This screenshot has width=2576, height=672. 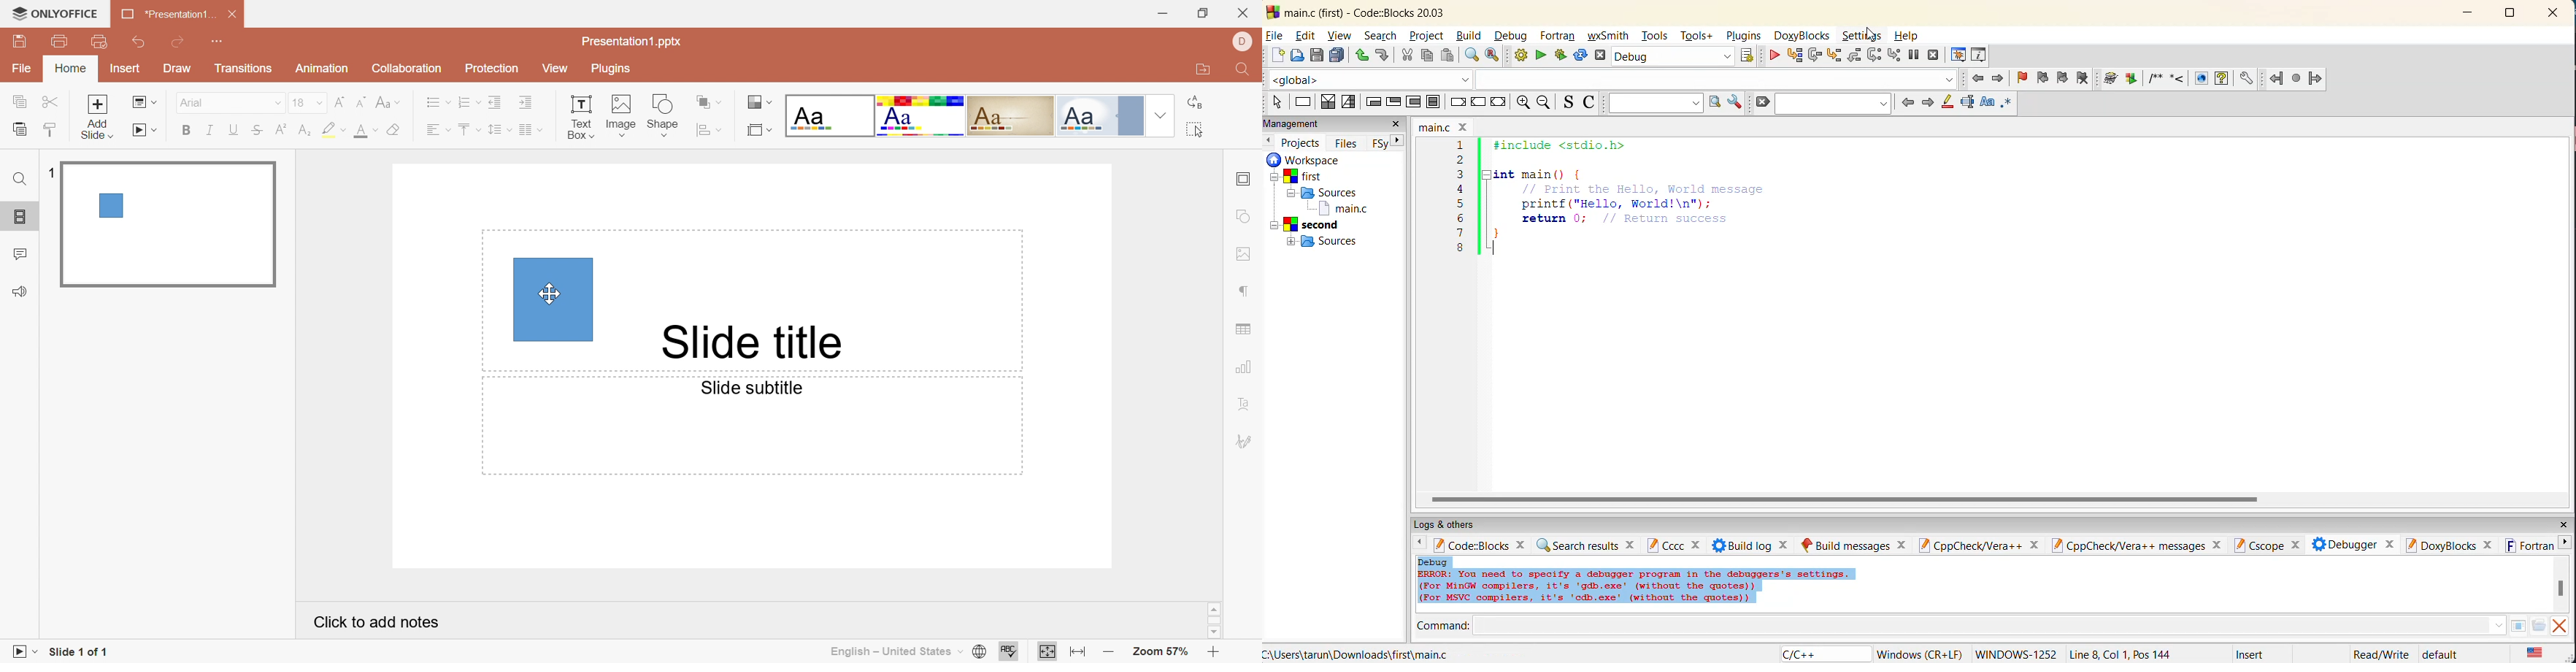 What do you see at coordinates (1928, 104) in the screenshot?
I see `next` at bounding box center [1928, 104].